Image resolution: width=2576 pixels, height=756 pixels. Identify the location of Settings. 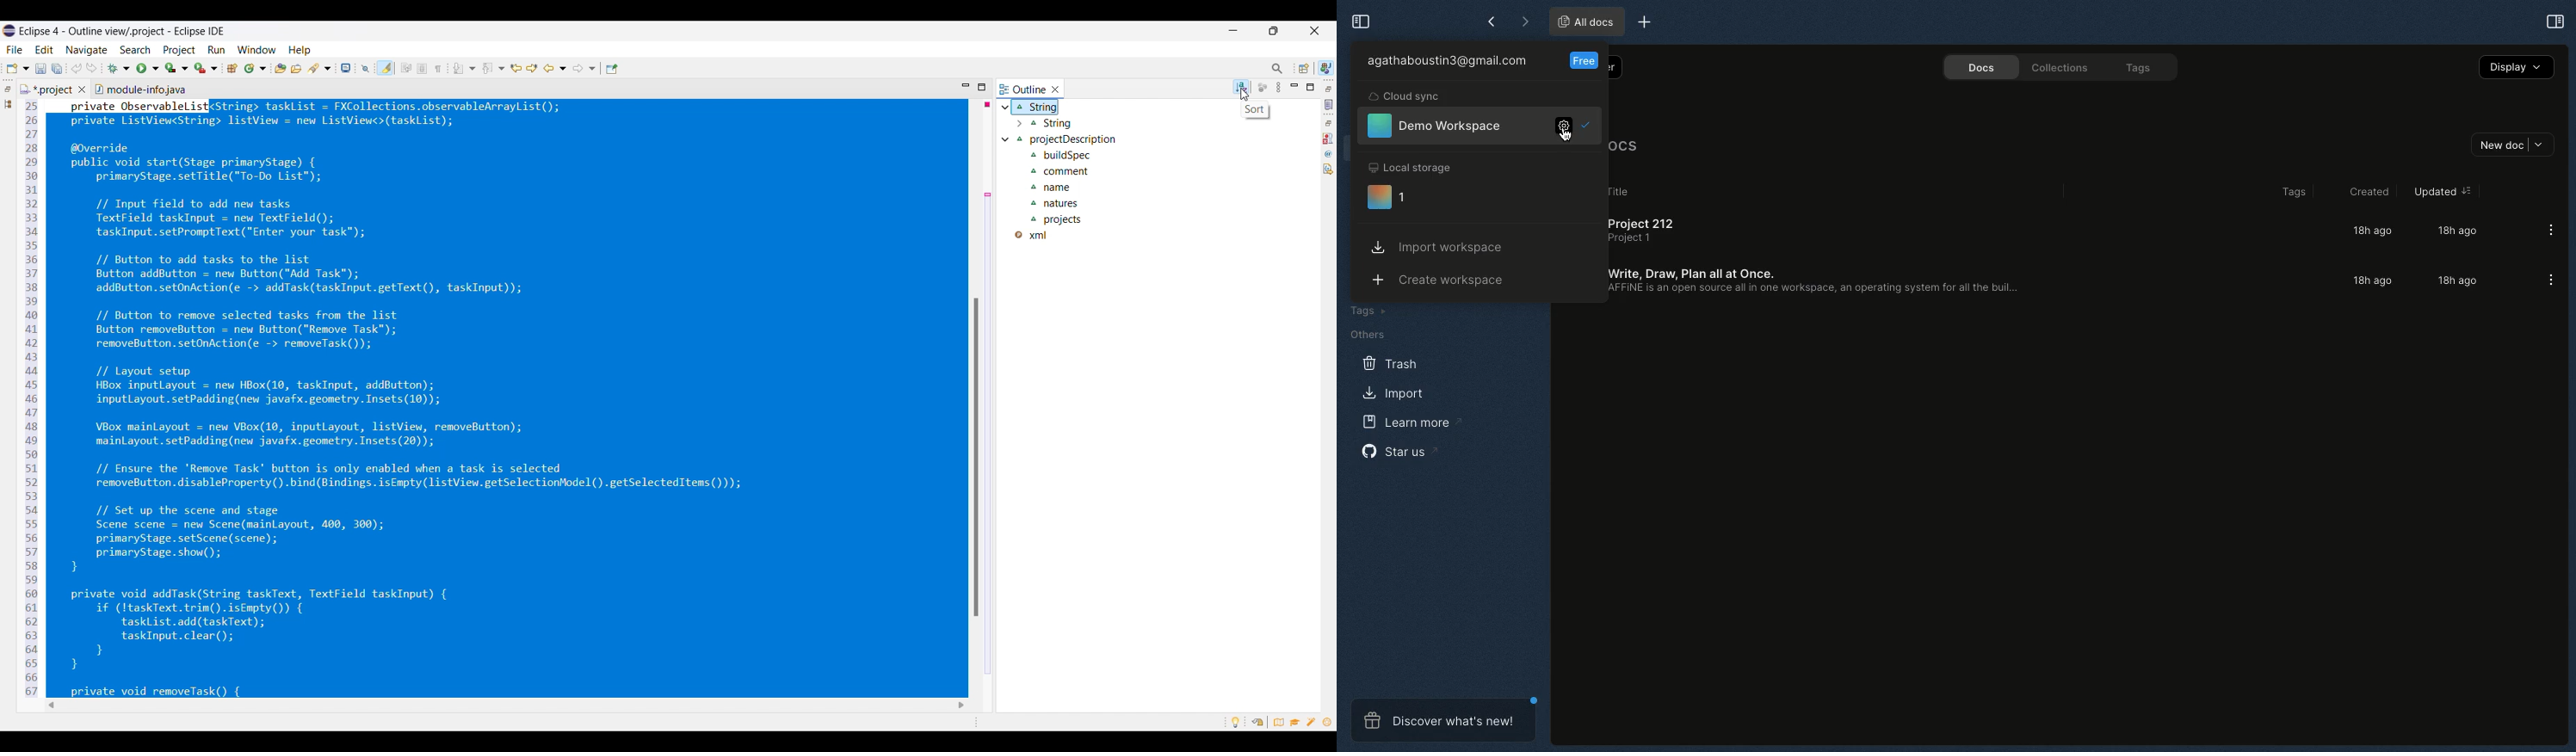
(1561, 128).